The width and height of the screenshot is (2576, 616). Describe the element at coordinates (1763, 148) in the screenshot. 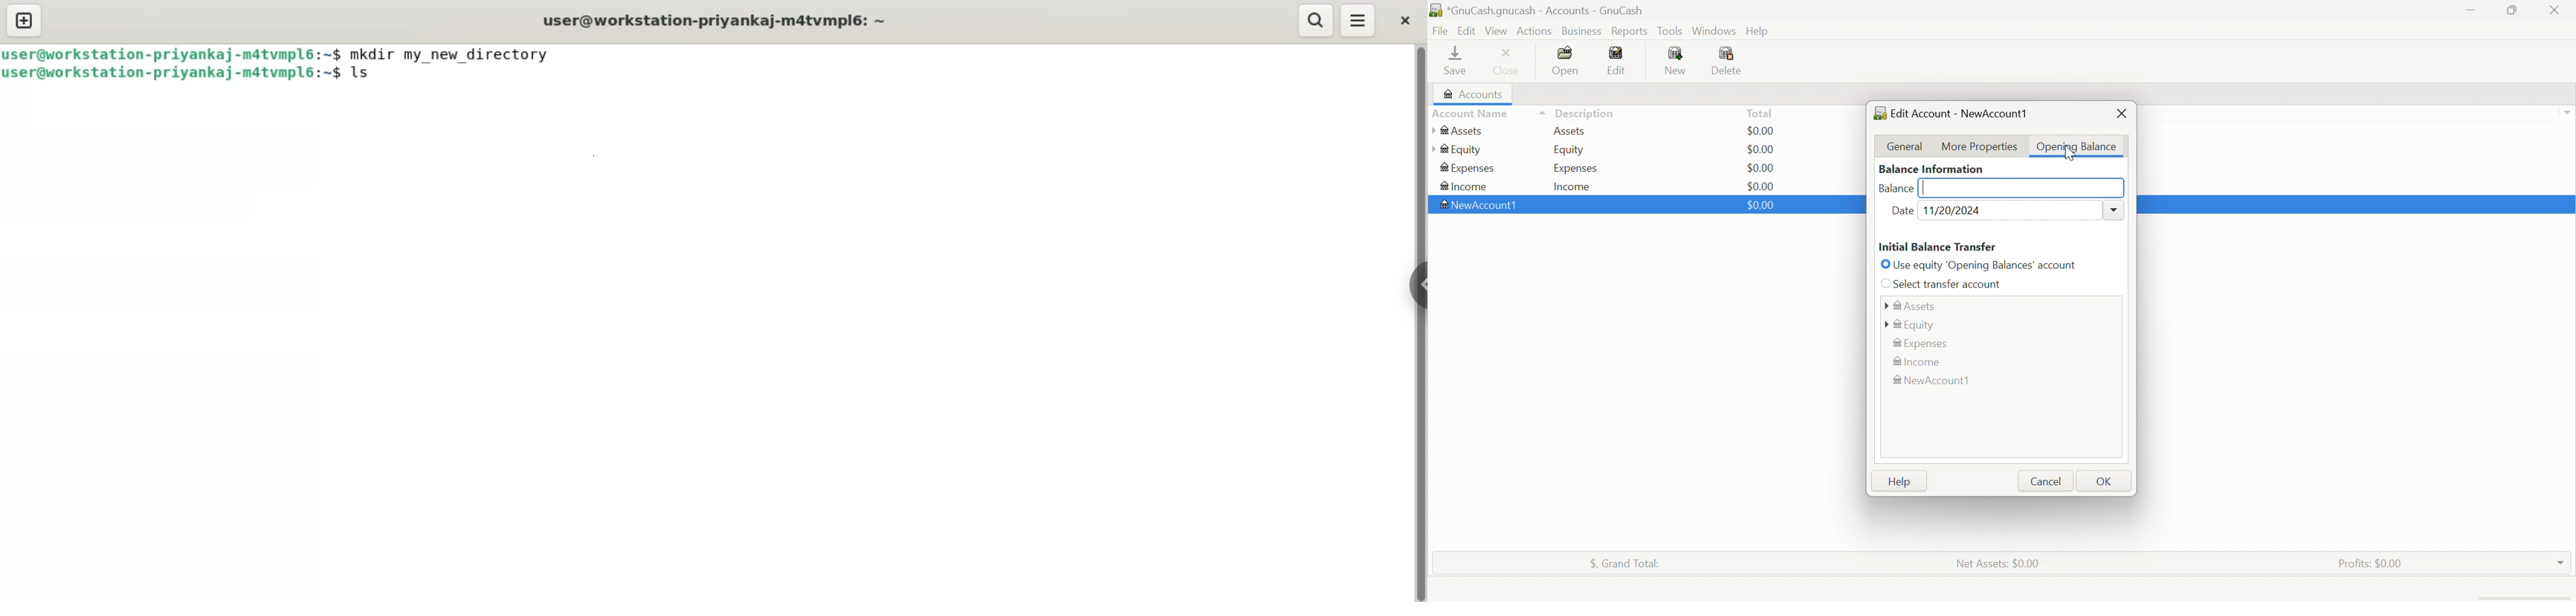

I see `$0.00` at that location.